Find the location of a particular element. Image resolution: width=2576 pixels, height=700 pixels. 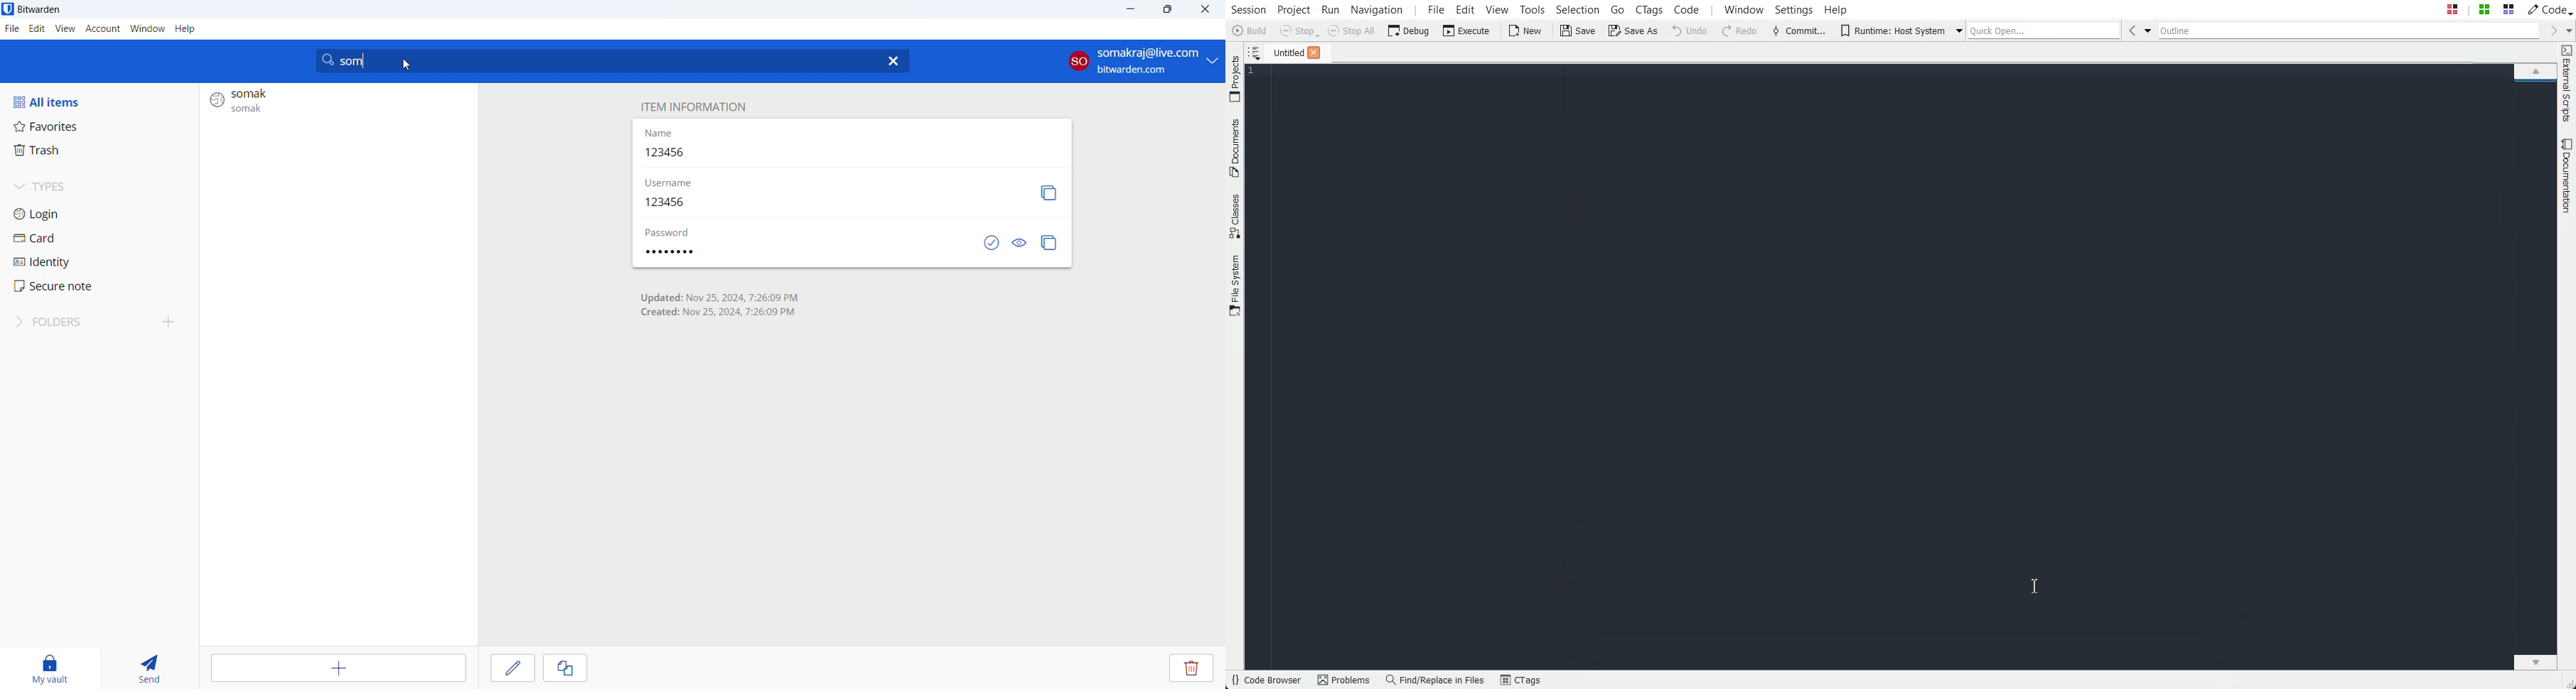

secure note is located at coordinates (98, 286).